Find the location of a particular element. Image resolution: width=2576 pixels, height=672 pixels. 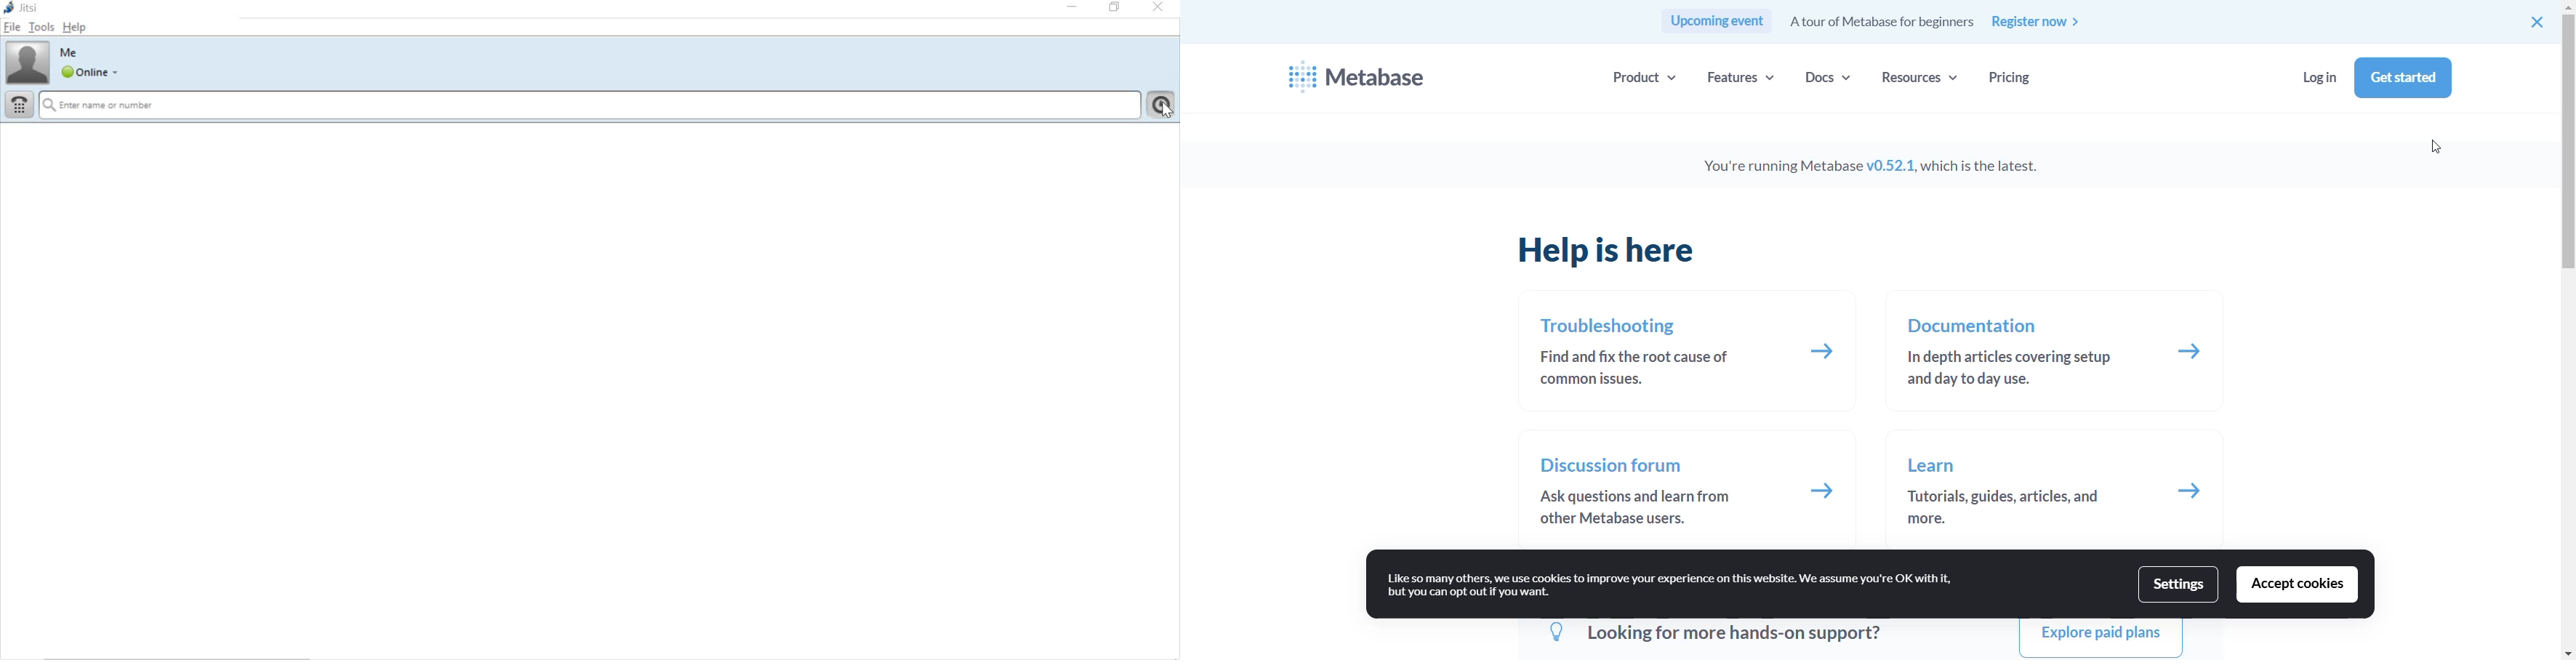

get started is located at coordinates (2404, 79).